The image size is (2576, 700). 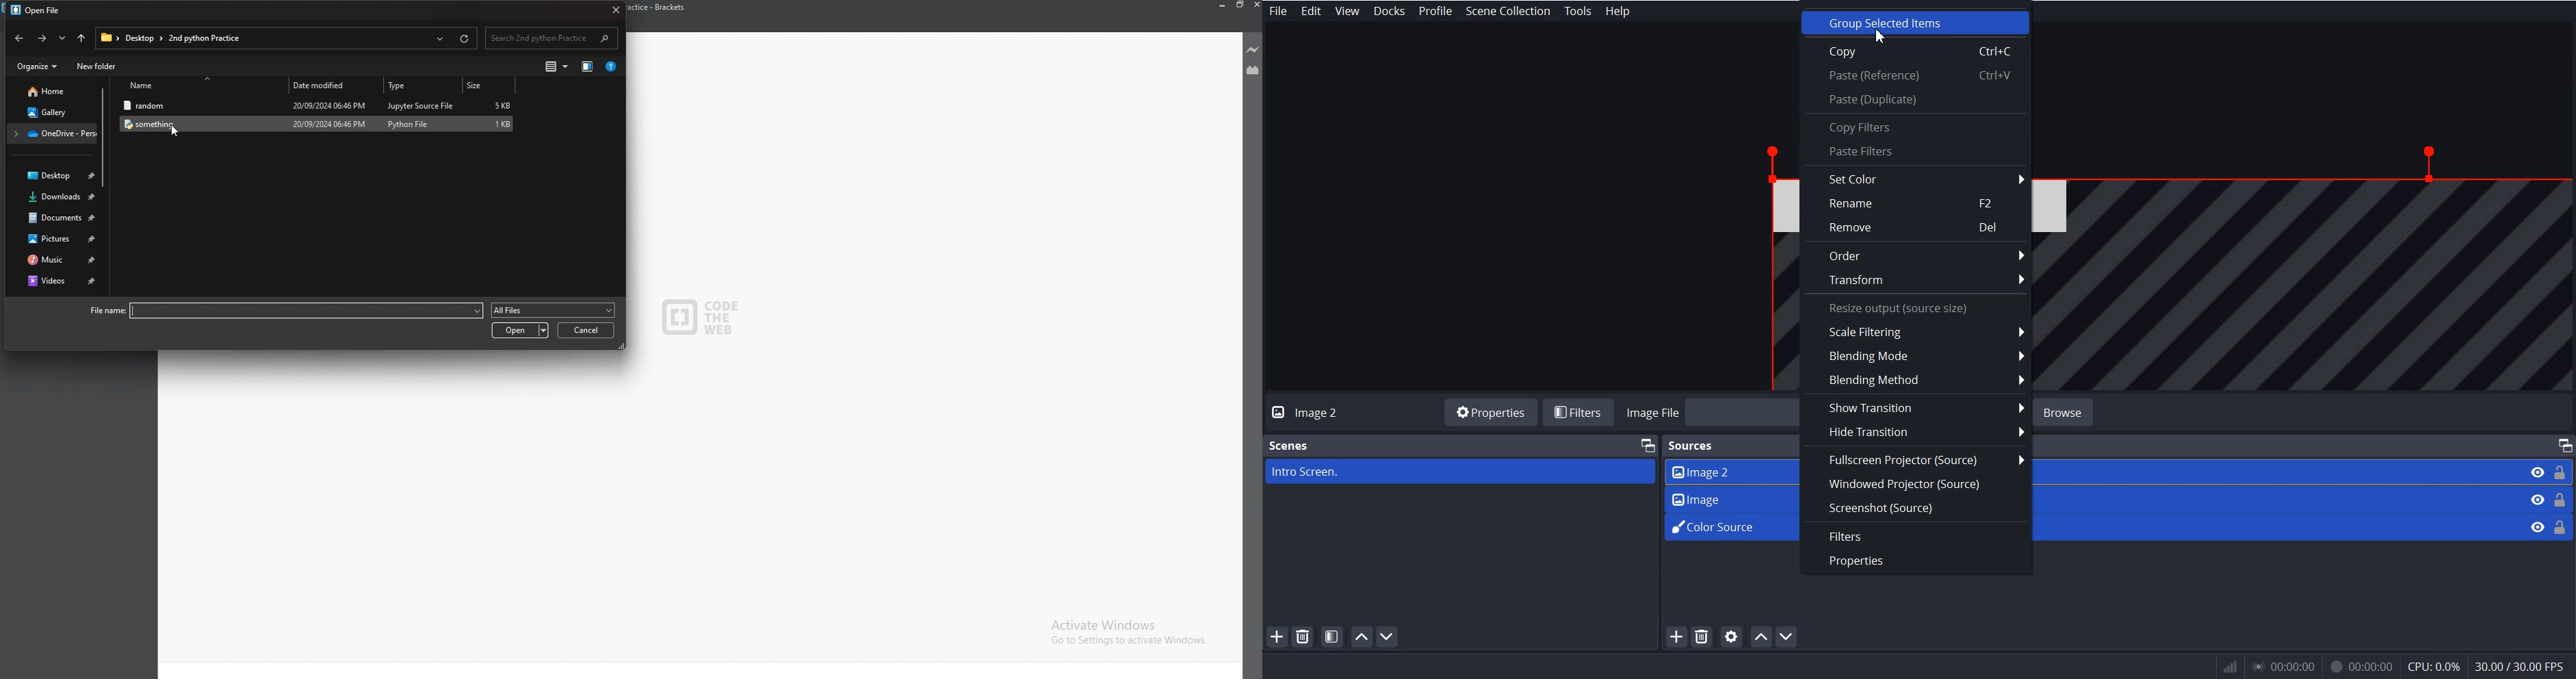 What do you see at coordinates (1983, 204) in the screenshot?
I see `F2` at bounding box center [1983, 204].